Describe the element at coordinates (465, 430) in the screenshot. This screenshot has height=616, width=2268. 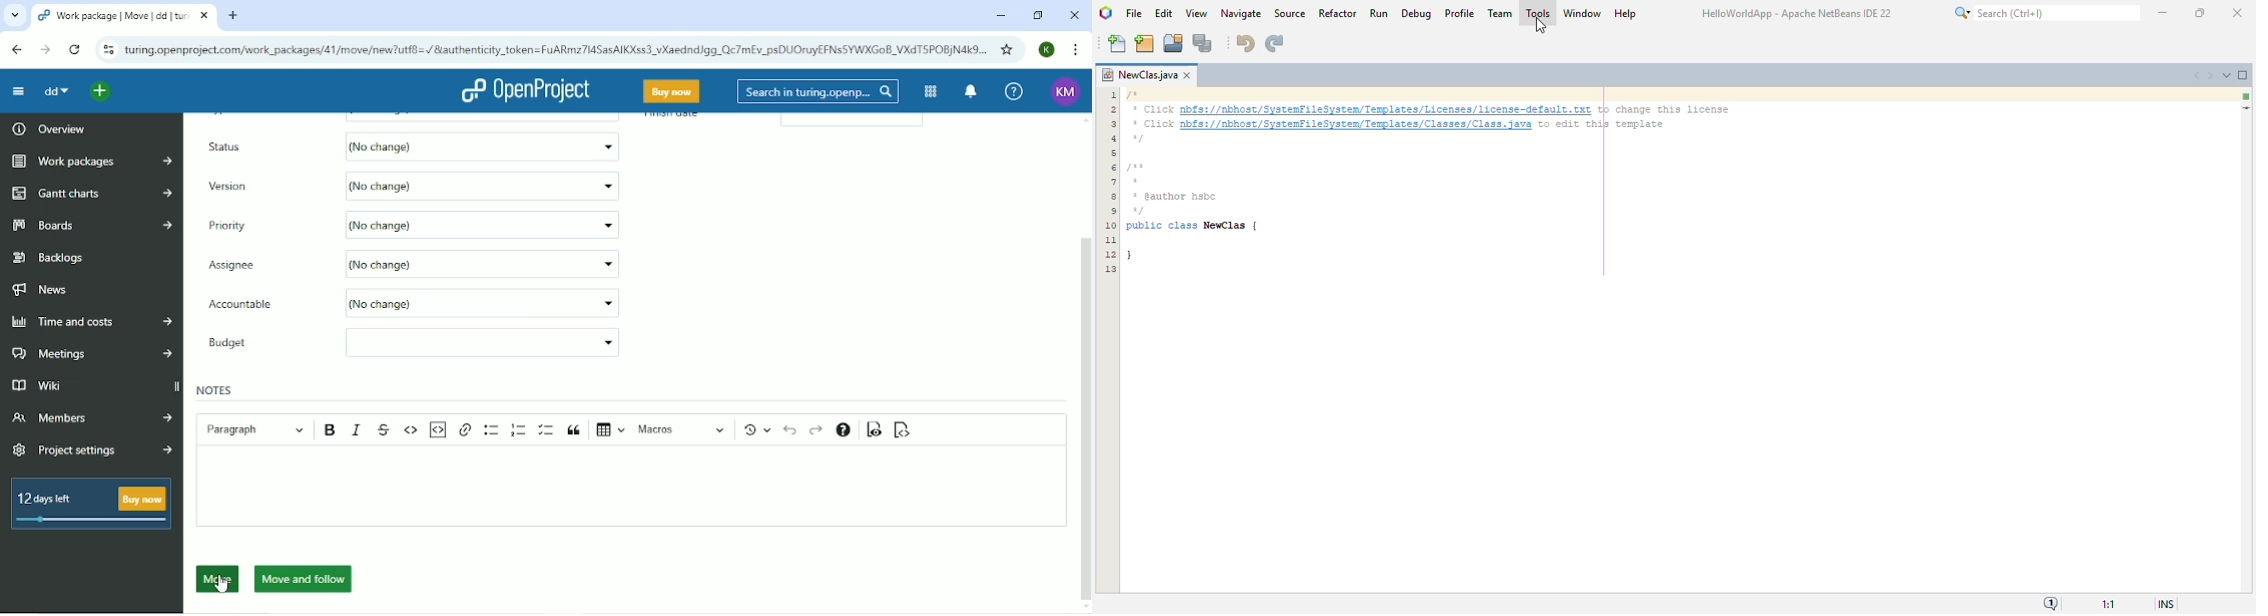
I see `Link` at that location.